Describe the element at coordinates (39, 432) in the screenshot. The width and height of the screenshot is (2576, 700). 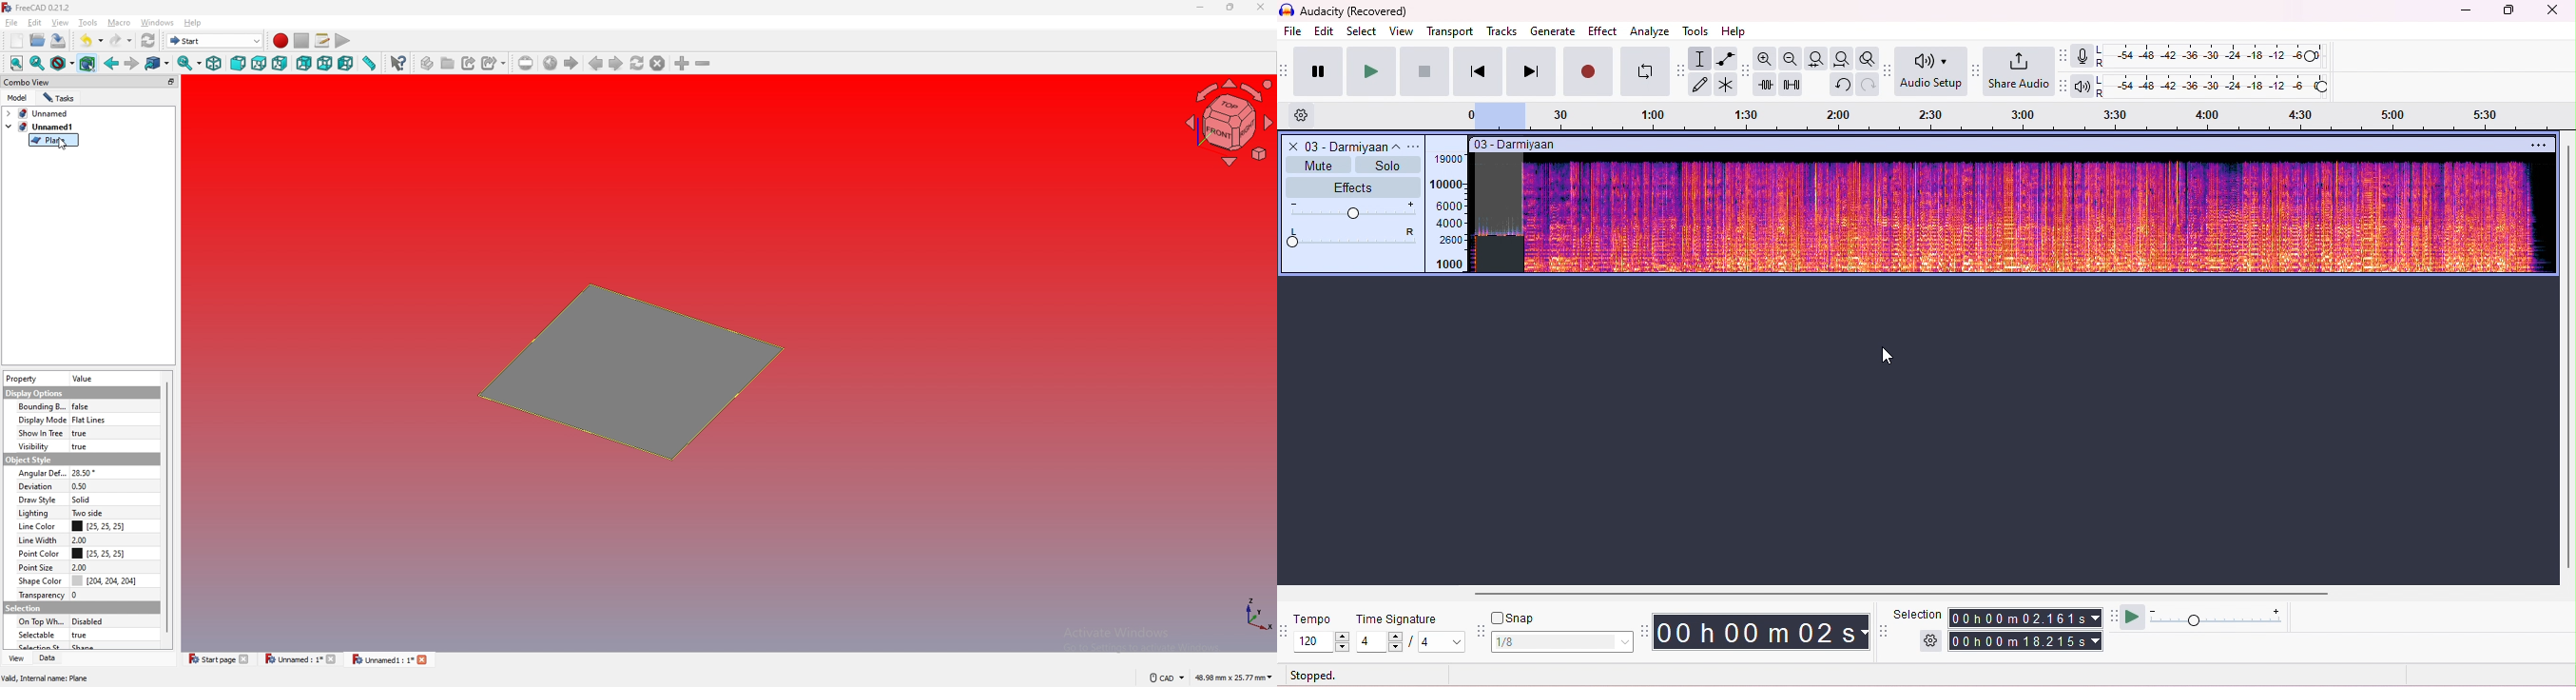
I see `show in tree` at that location.